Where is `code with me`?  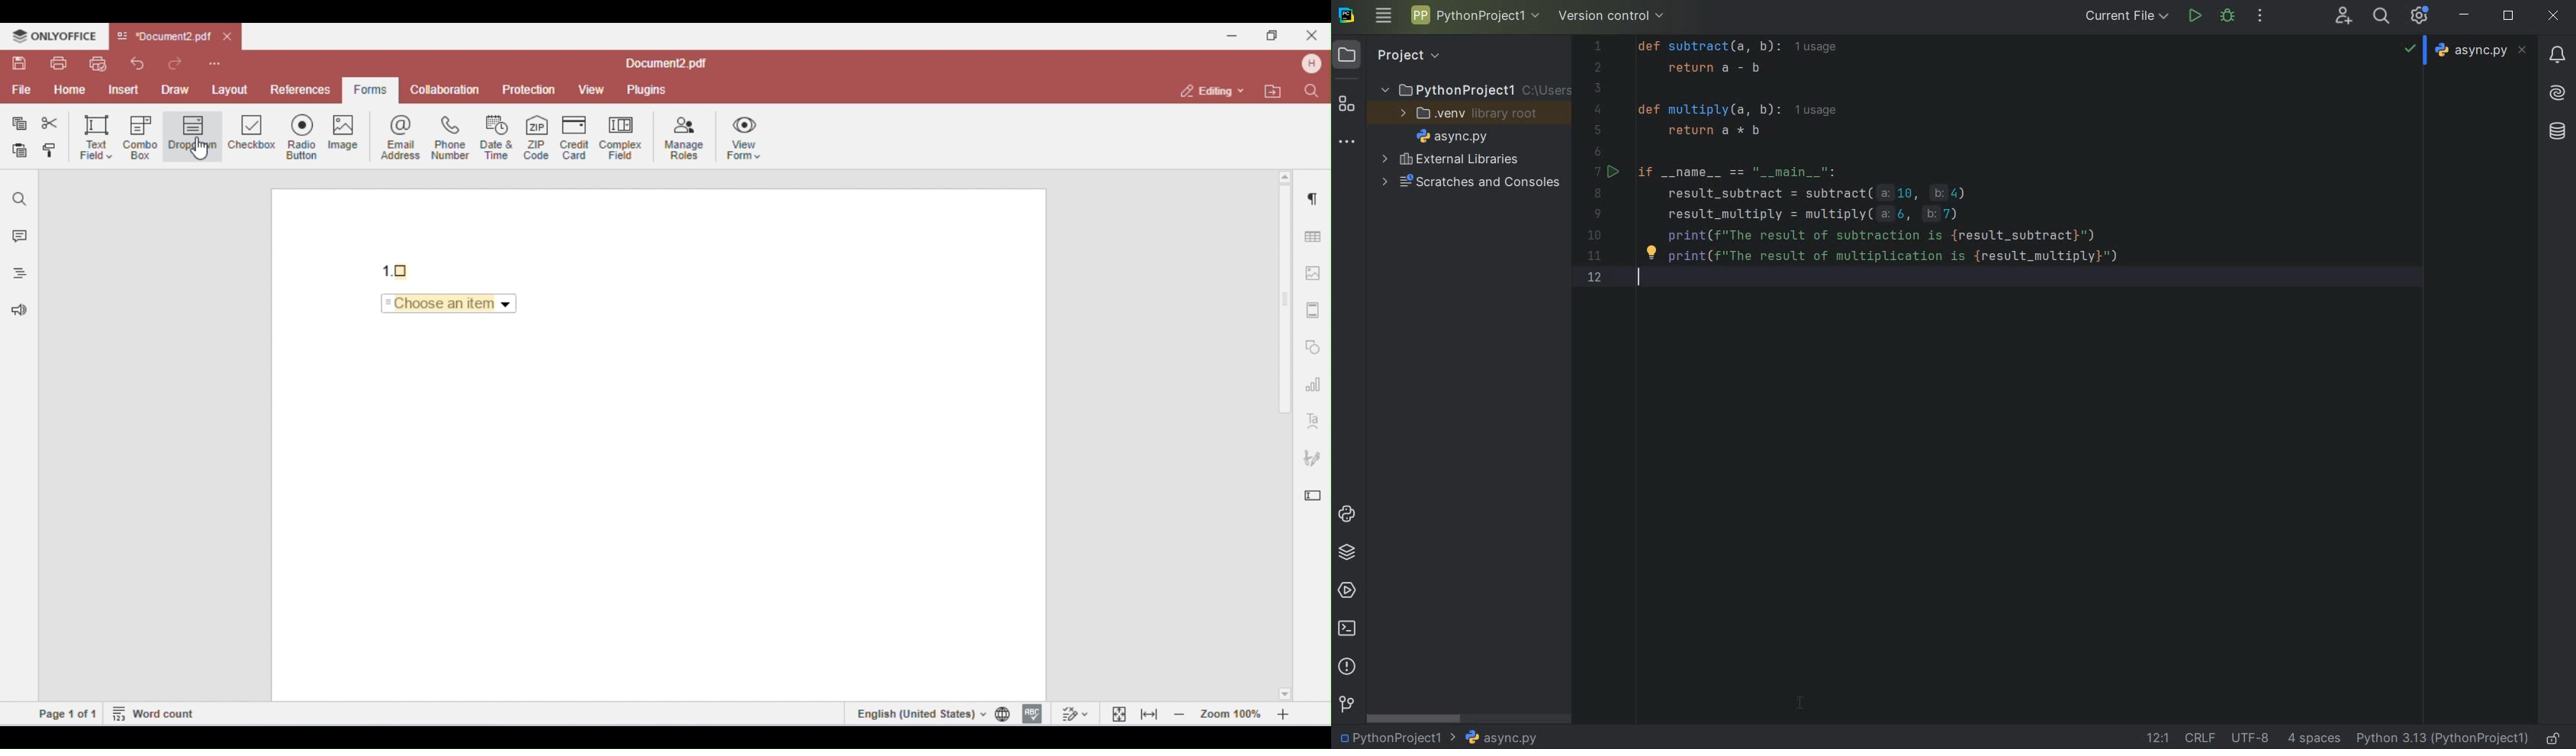 code with me is located at coordinates (2343, 14).